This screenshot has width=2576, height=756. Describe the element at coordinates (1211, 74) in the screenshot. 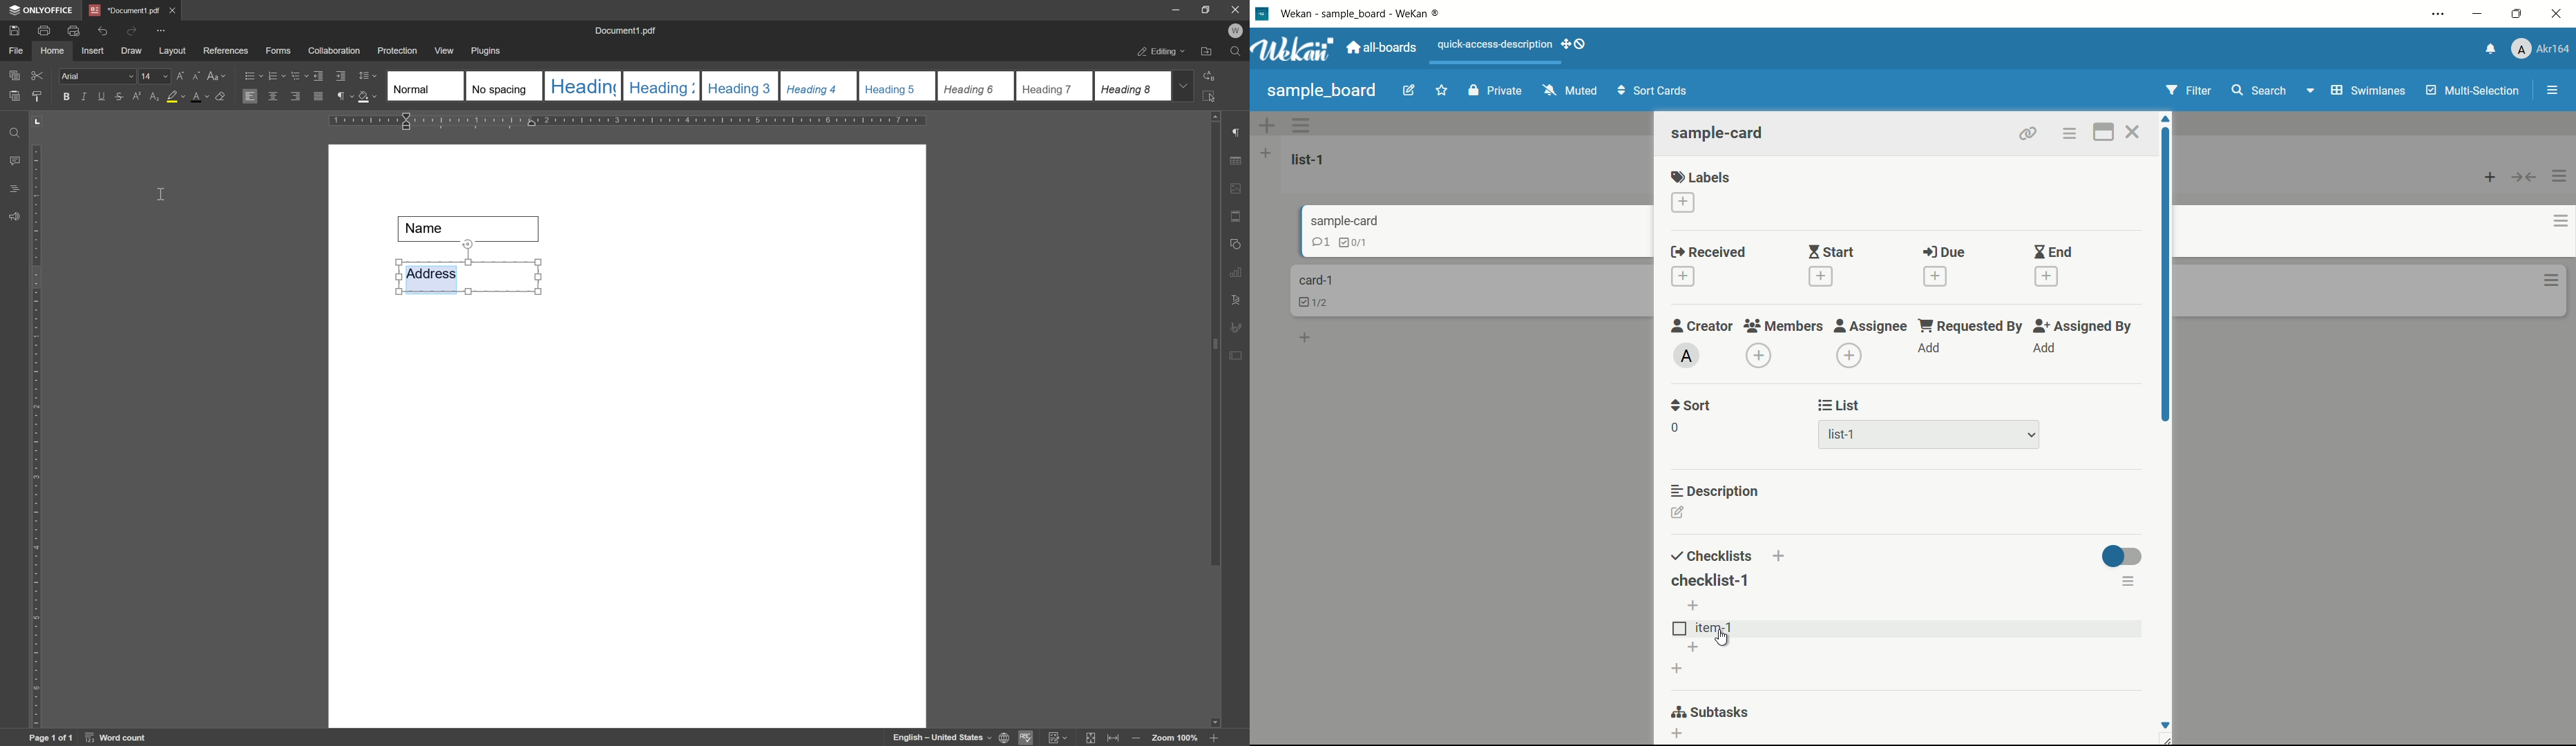

I see `replace` at that location.